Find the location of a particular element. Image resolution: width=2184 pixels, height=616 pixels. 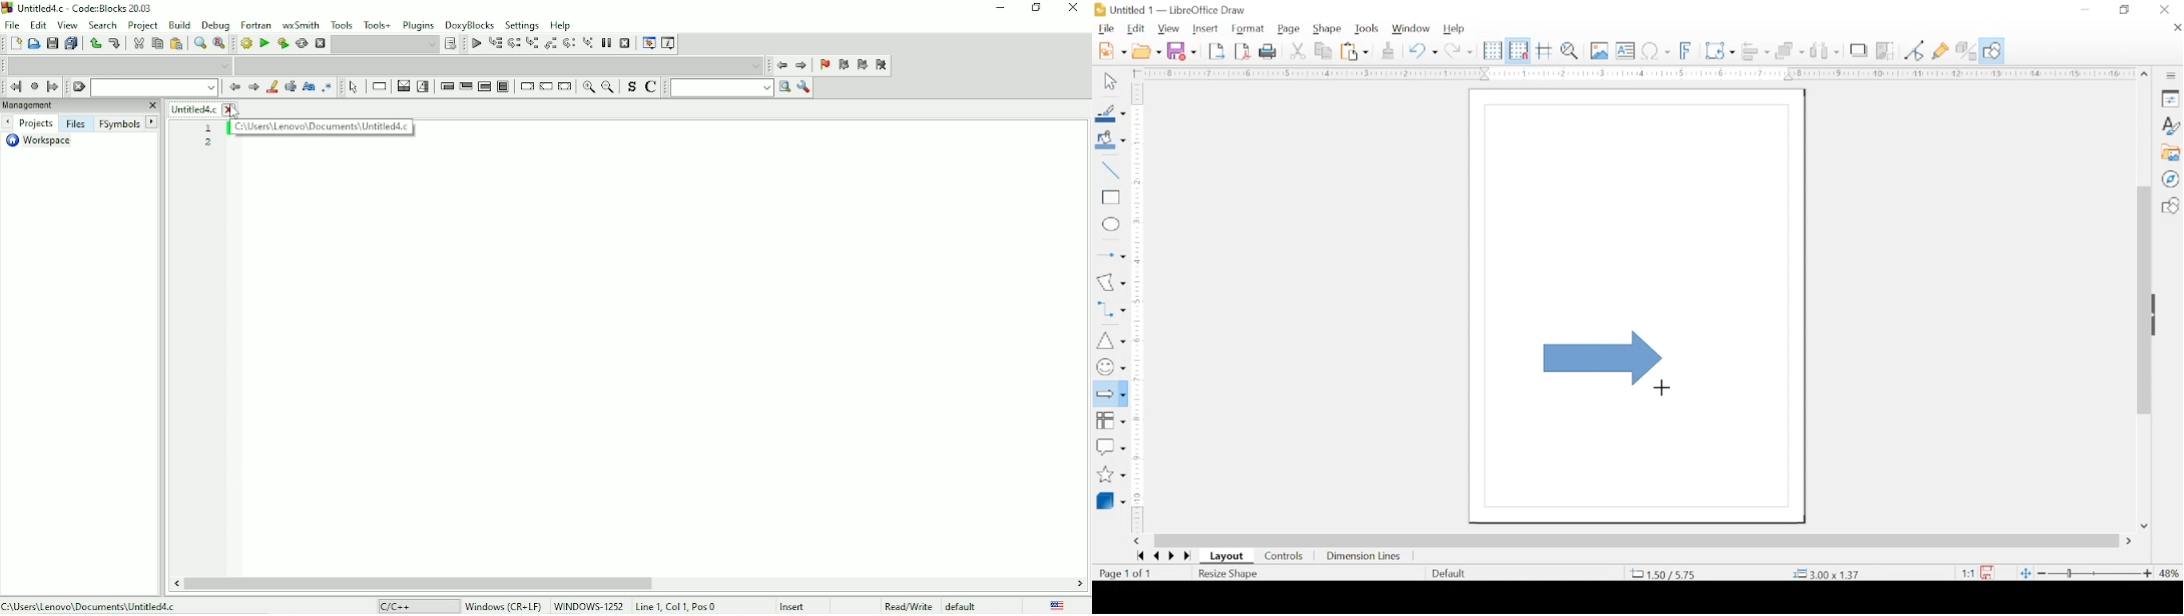

minimize is located at coordinates (2086, 10).